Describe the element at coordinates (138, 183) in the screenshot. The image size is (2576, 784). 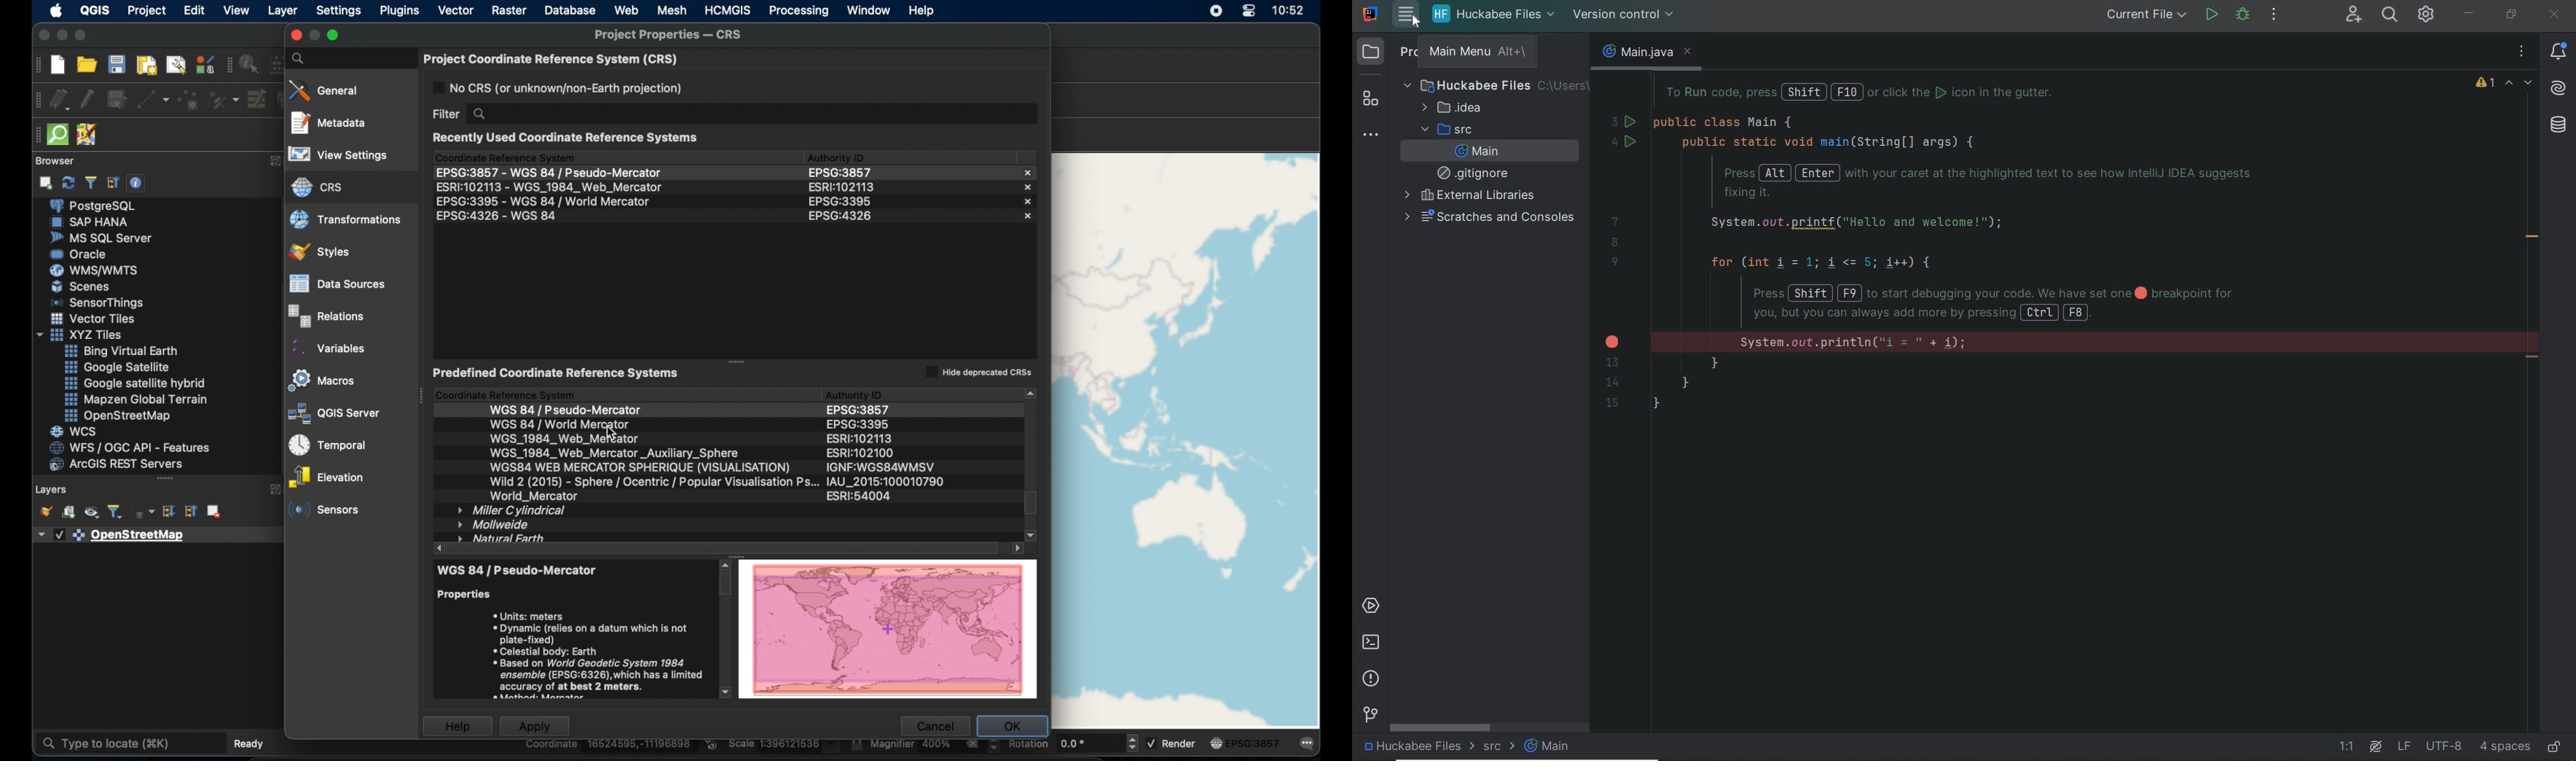
I see `enable/disable properties widget` at that location.